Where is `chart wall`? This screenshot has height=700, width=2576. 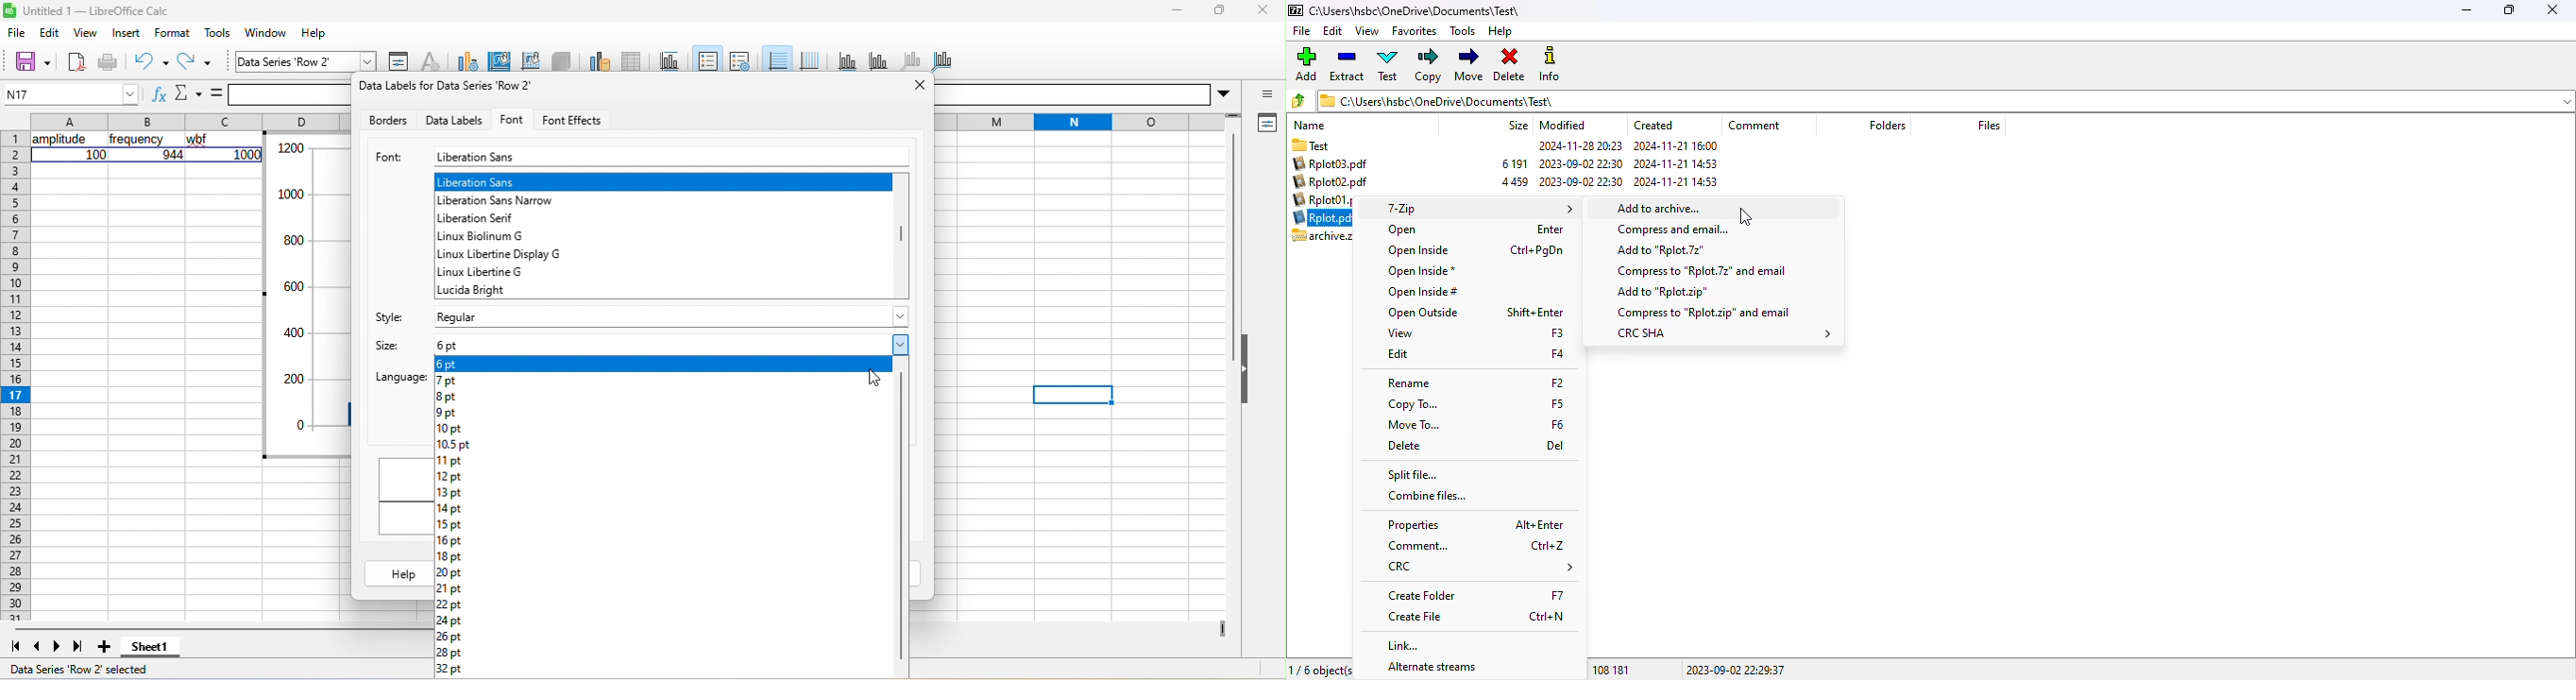
chart wall is located at coordinates (530, 59).